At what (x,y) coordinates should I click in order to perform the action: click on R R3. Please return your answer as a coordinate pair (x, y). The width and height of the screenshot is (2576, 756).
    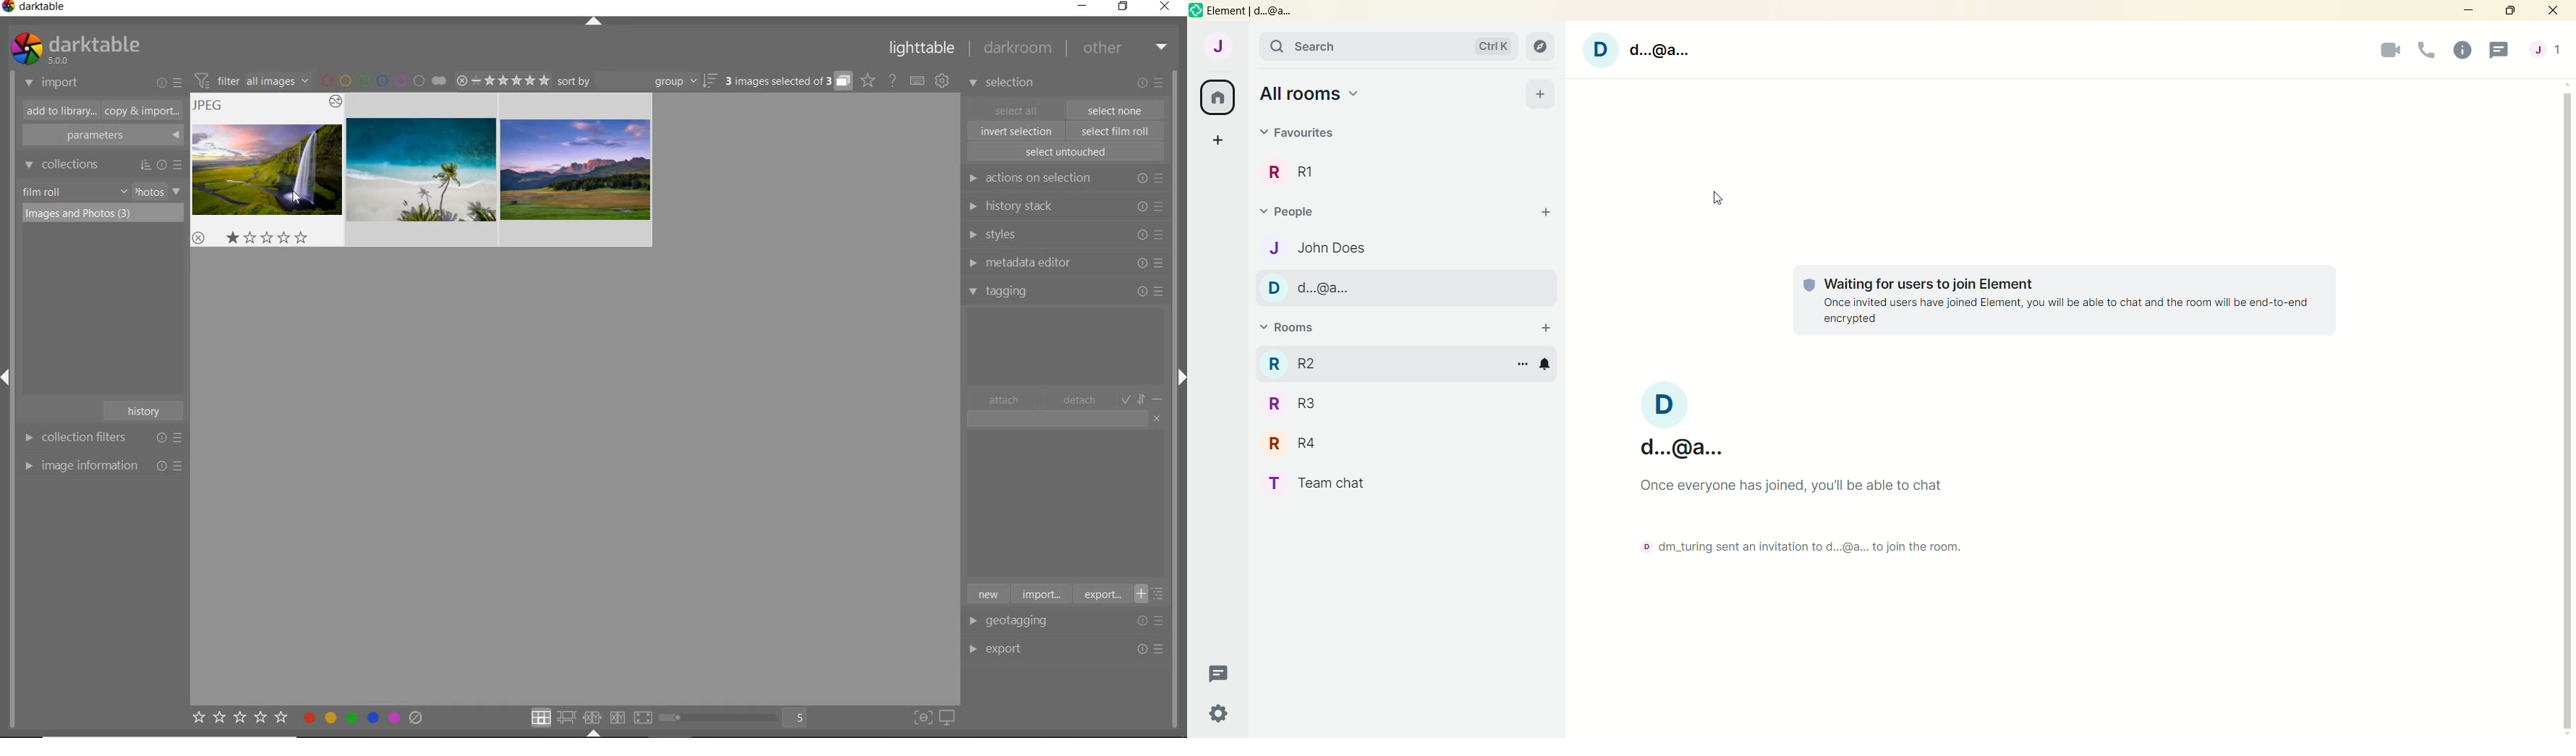
    Looking at the image, I should click on (1296, 409).